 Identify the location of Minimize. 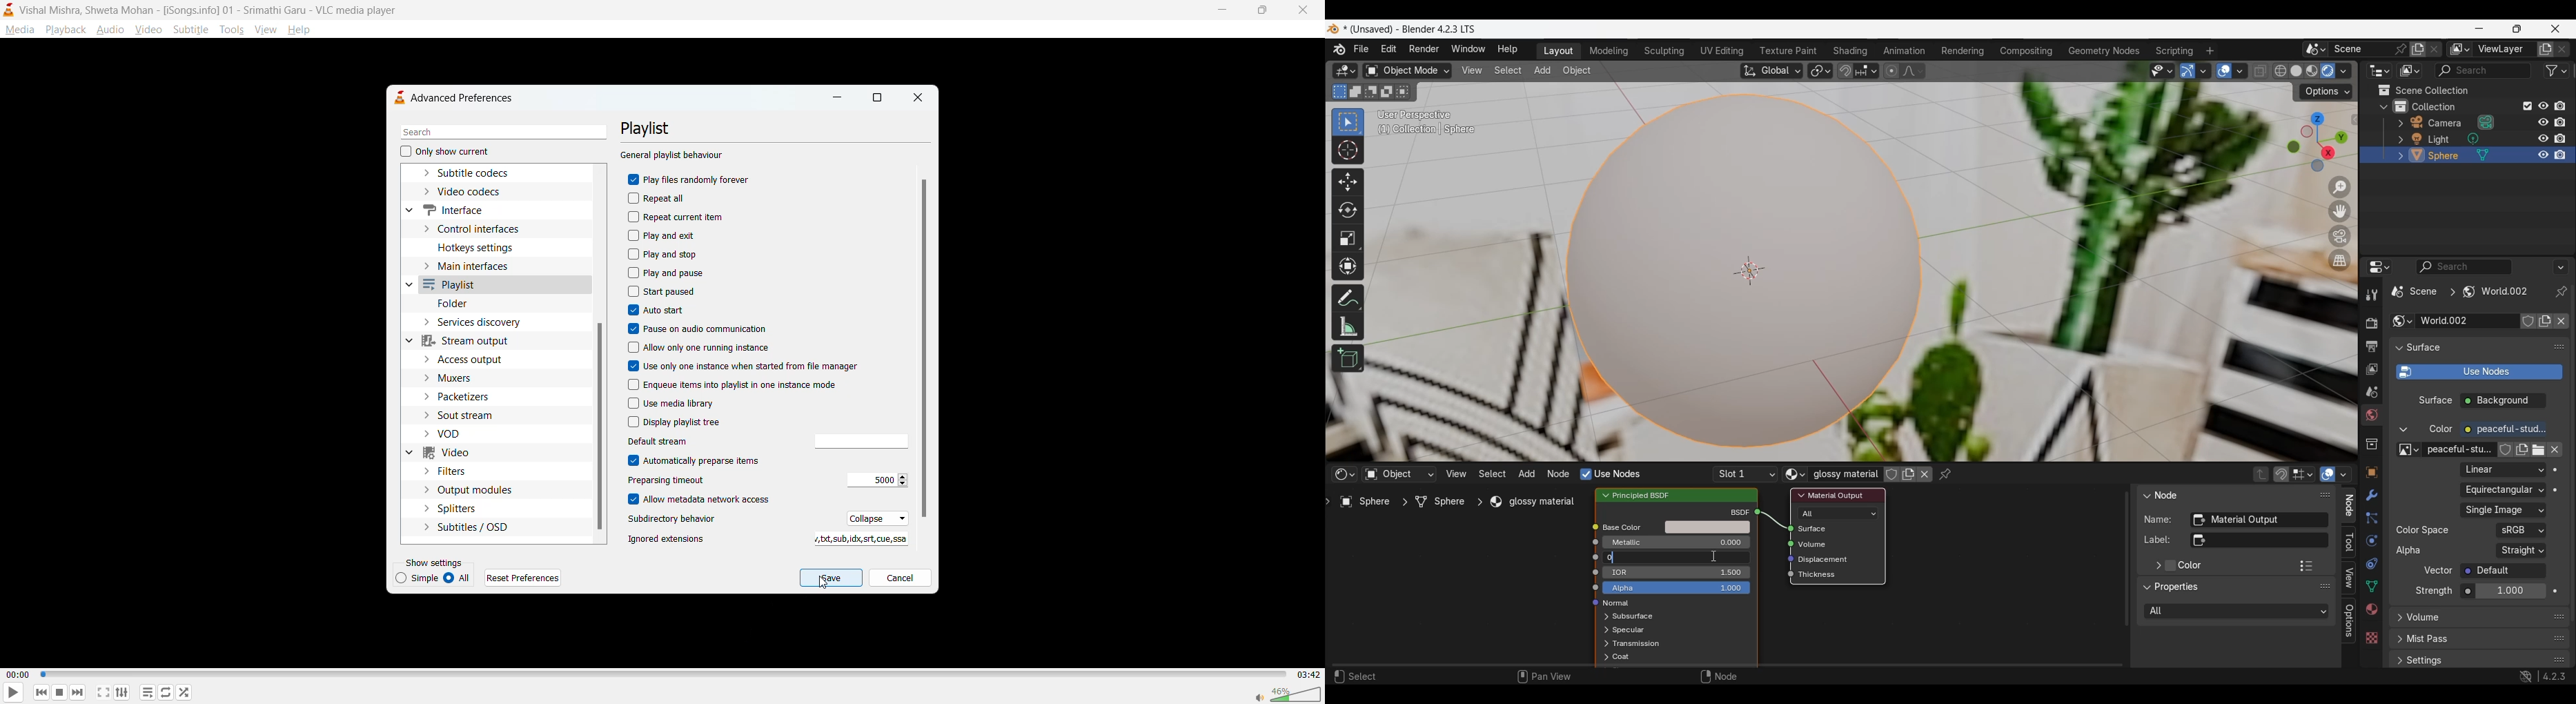
(2479, 28).